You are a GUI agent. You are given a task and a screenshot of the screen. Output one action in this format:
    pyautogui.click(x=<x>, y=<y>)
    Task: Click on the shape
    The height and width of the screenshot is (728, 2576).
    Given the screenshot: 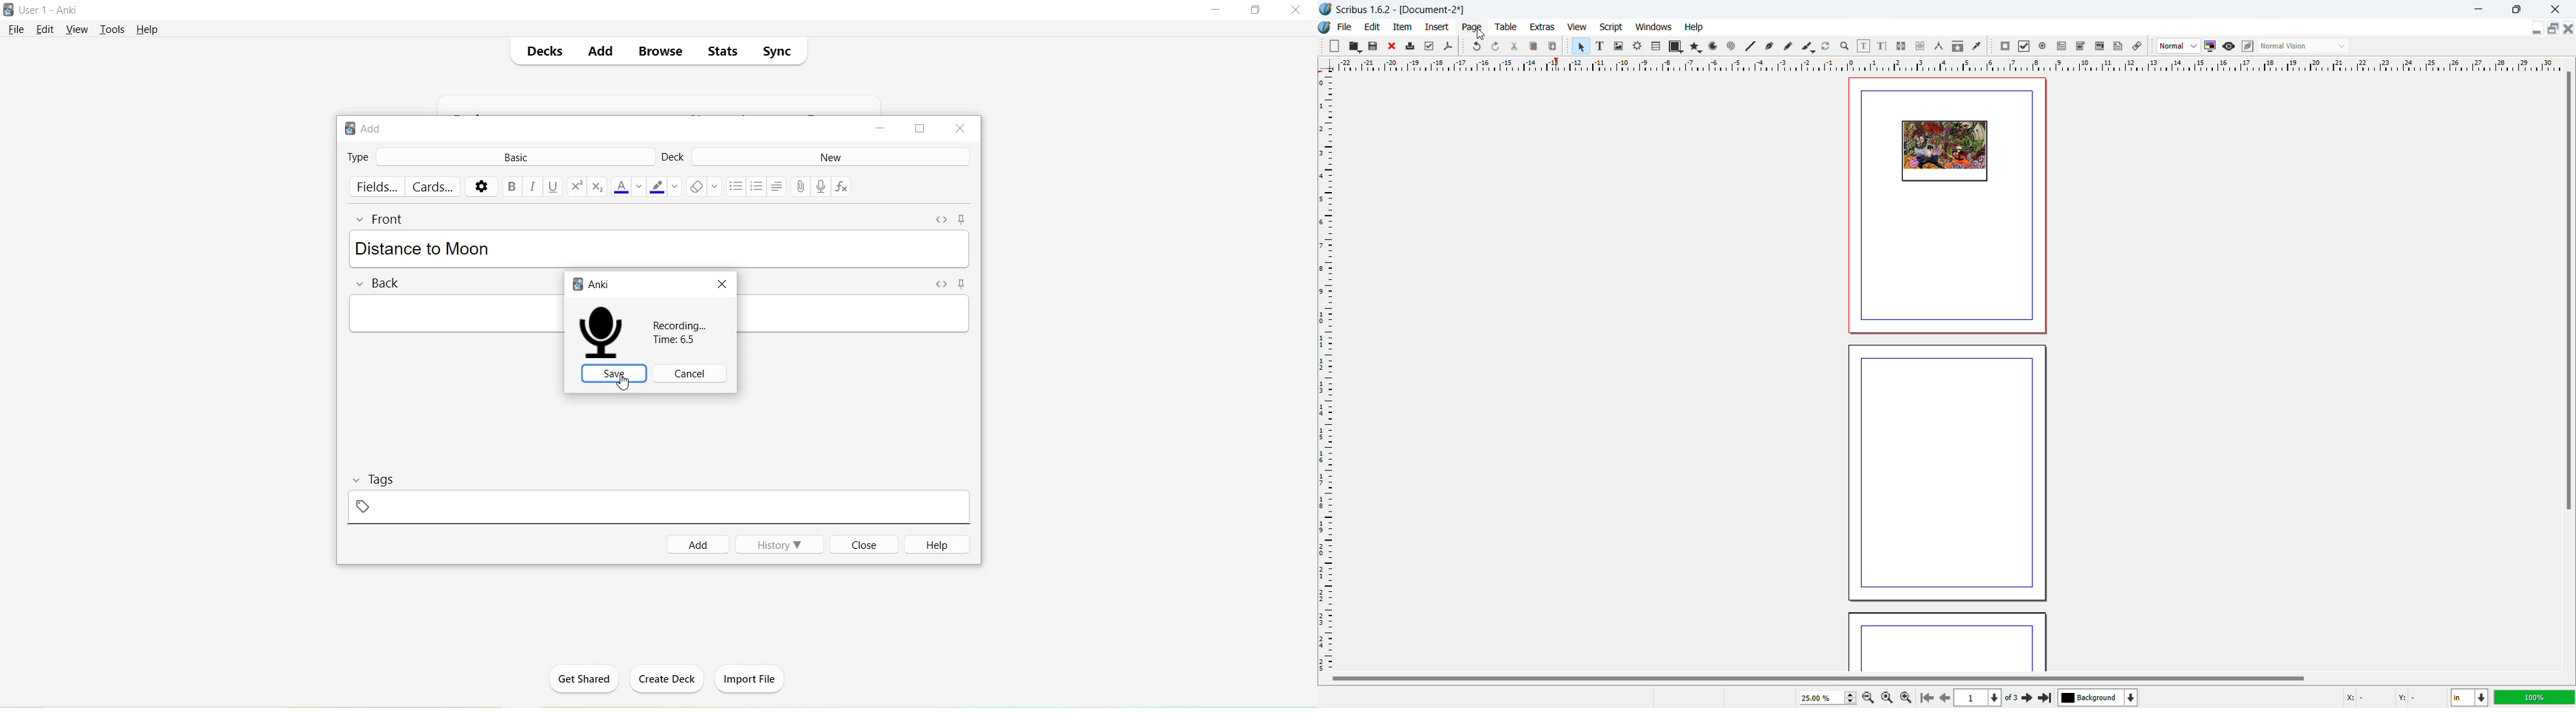 What is the action you would take?
    pyautogui.click(x=1676, y=47)
    